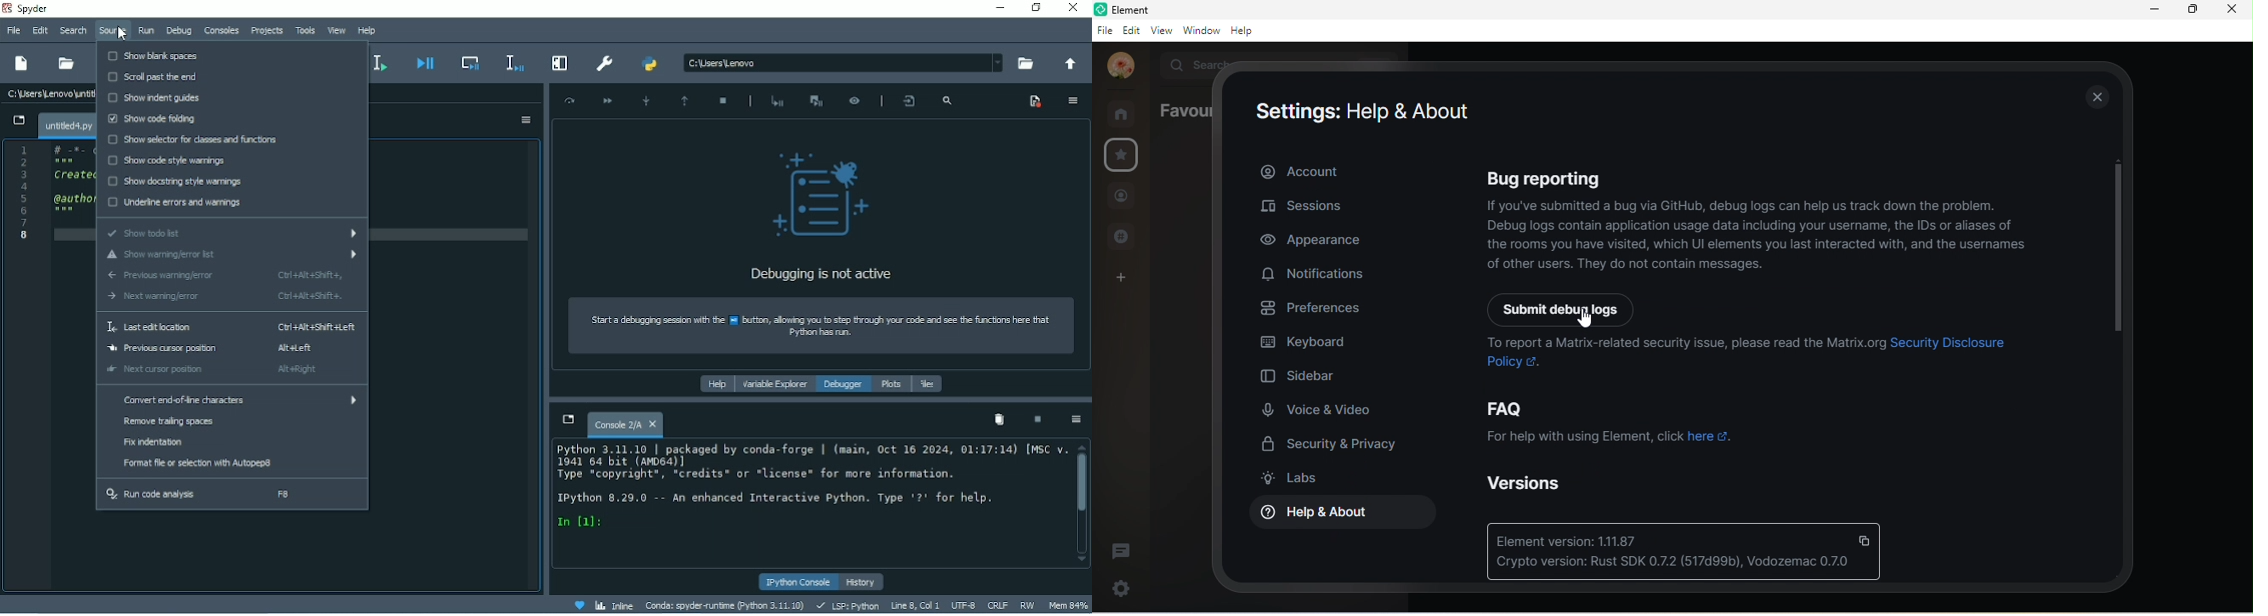  I want to click on file, so click(1105, 31).